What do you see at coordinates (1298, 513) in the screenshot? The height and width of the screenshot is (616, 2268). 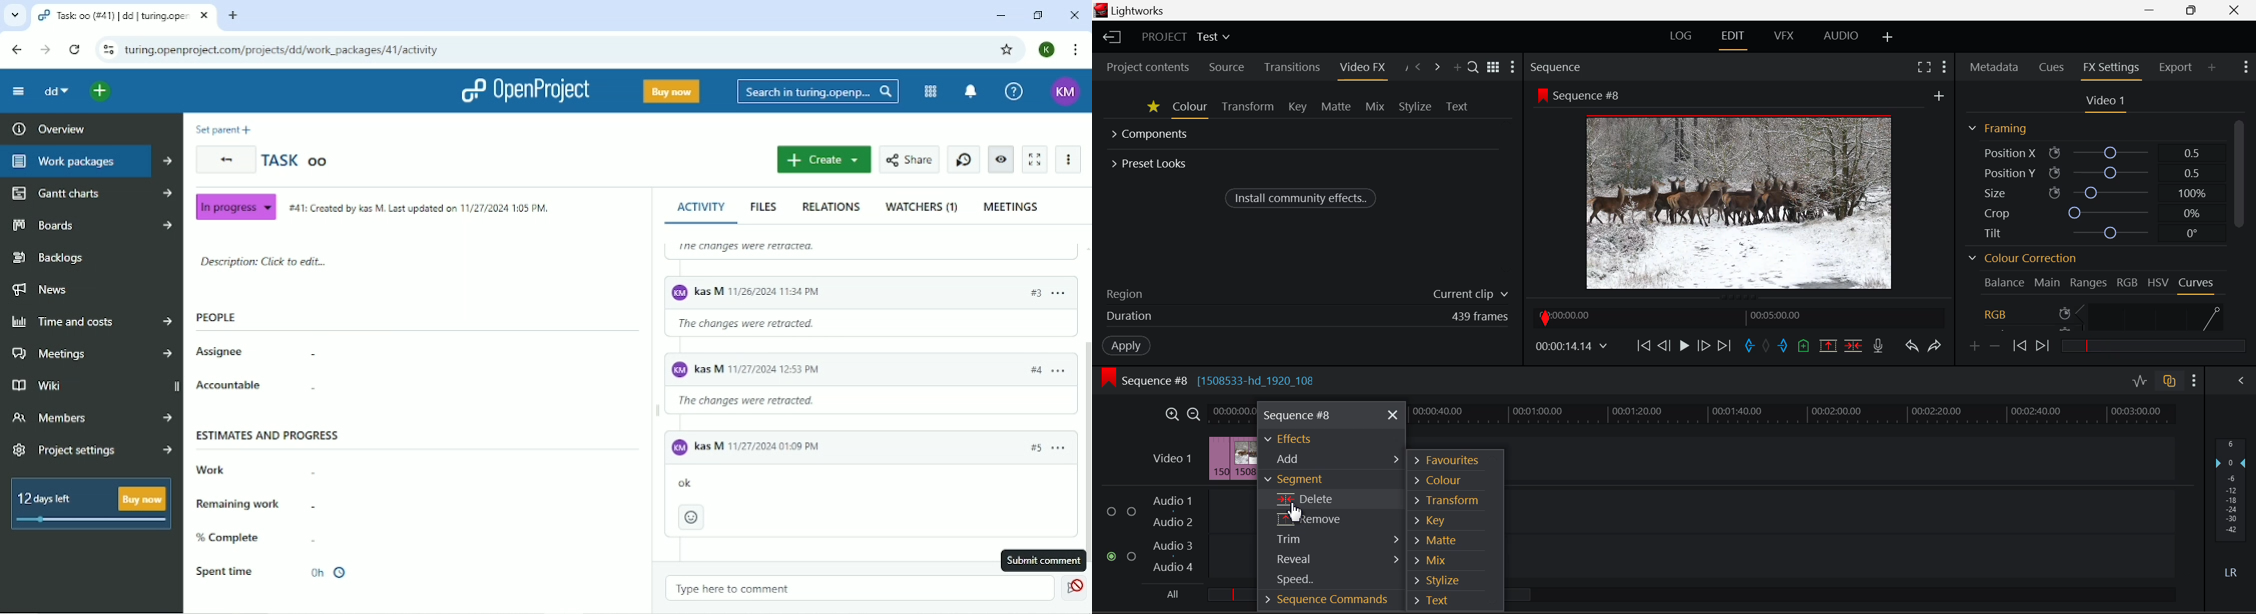 I see `cursor` at bounding box center [1298, 513].